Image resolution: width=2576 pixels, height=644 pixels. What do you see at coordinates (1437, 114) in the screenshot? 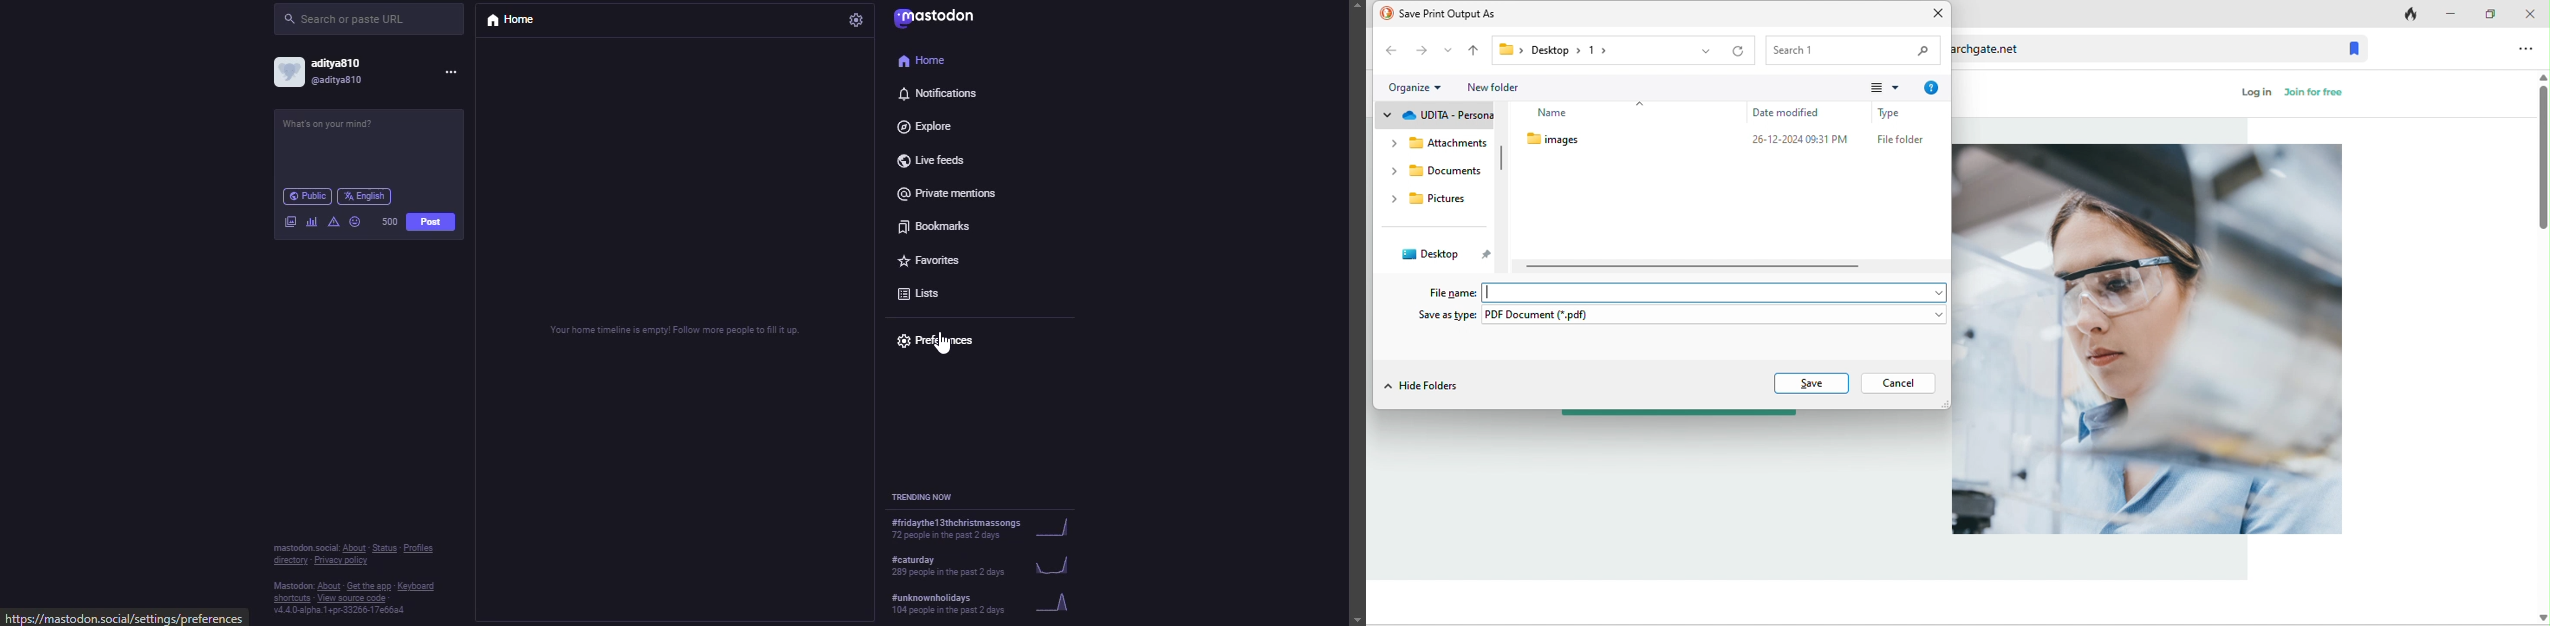
I see `udita personal` at bounding box center [1437, 114].